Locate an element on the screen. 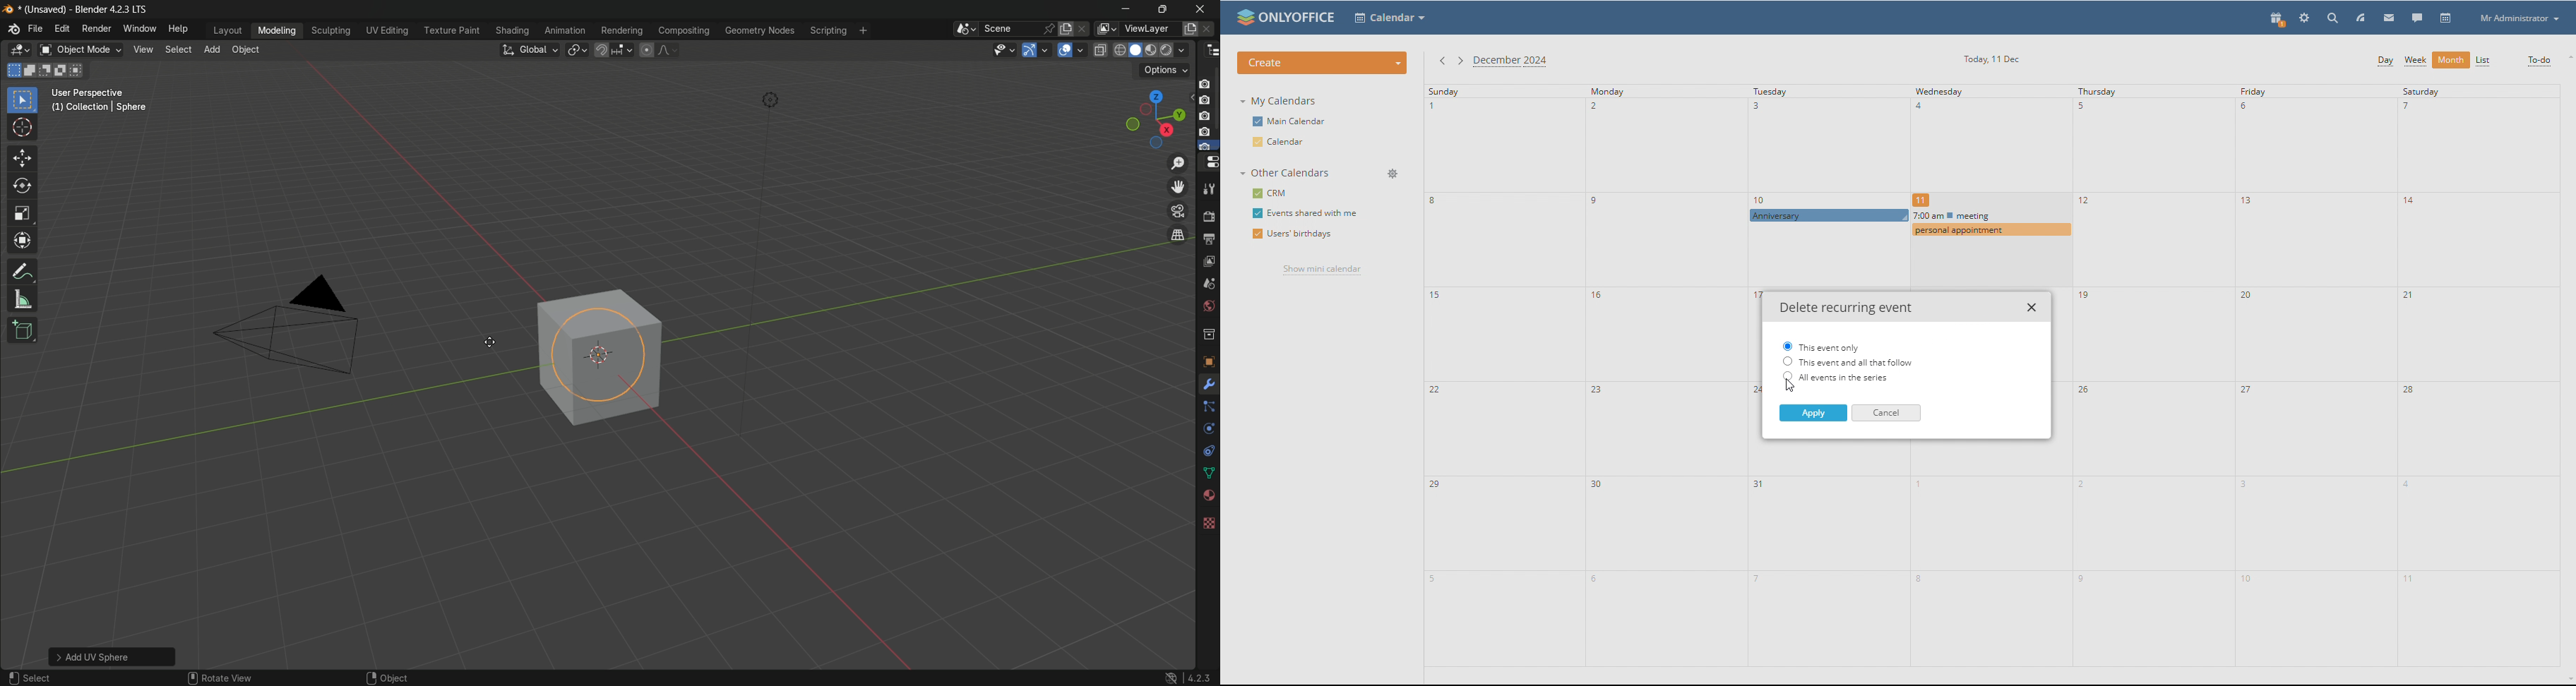  shading menu is located at coordinates (512, 30).